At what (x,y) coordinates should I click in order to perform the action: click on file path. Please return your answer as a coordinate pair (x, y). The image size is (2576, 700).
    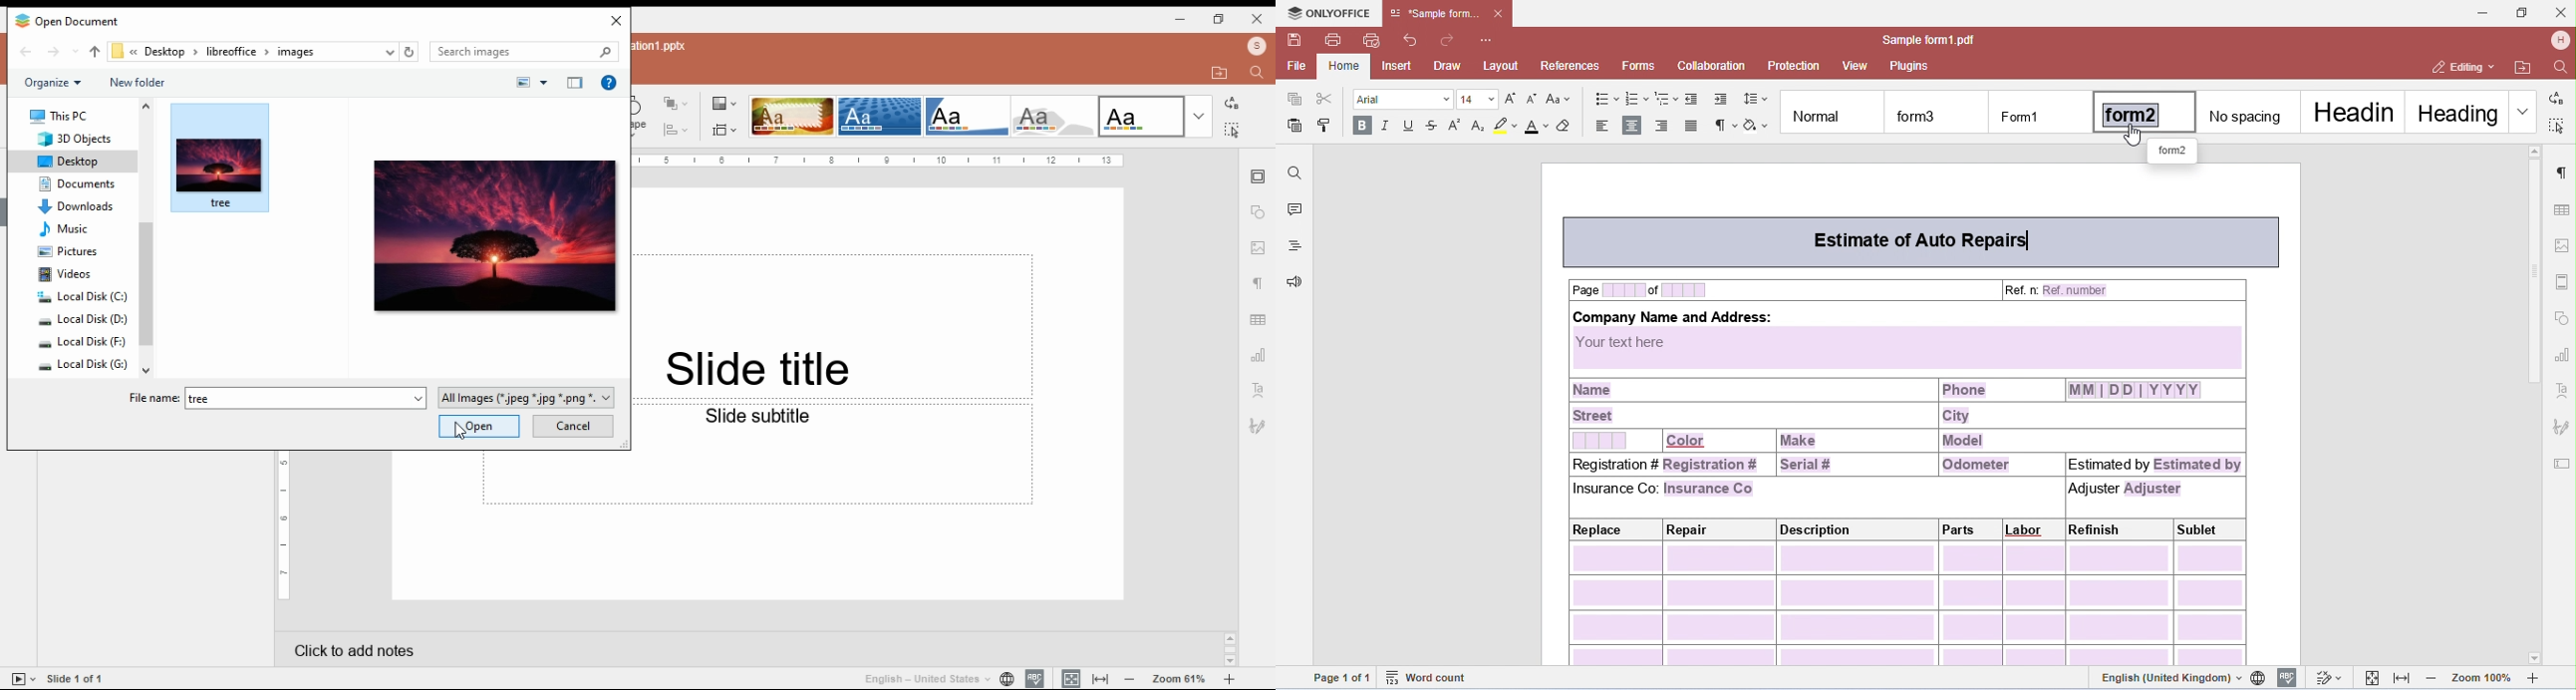
    Looking at the image, I should click on (116, 49).